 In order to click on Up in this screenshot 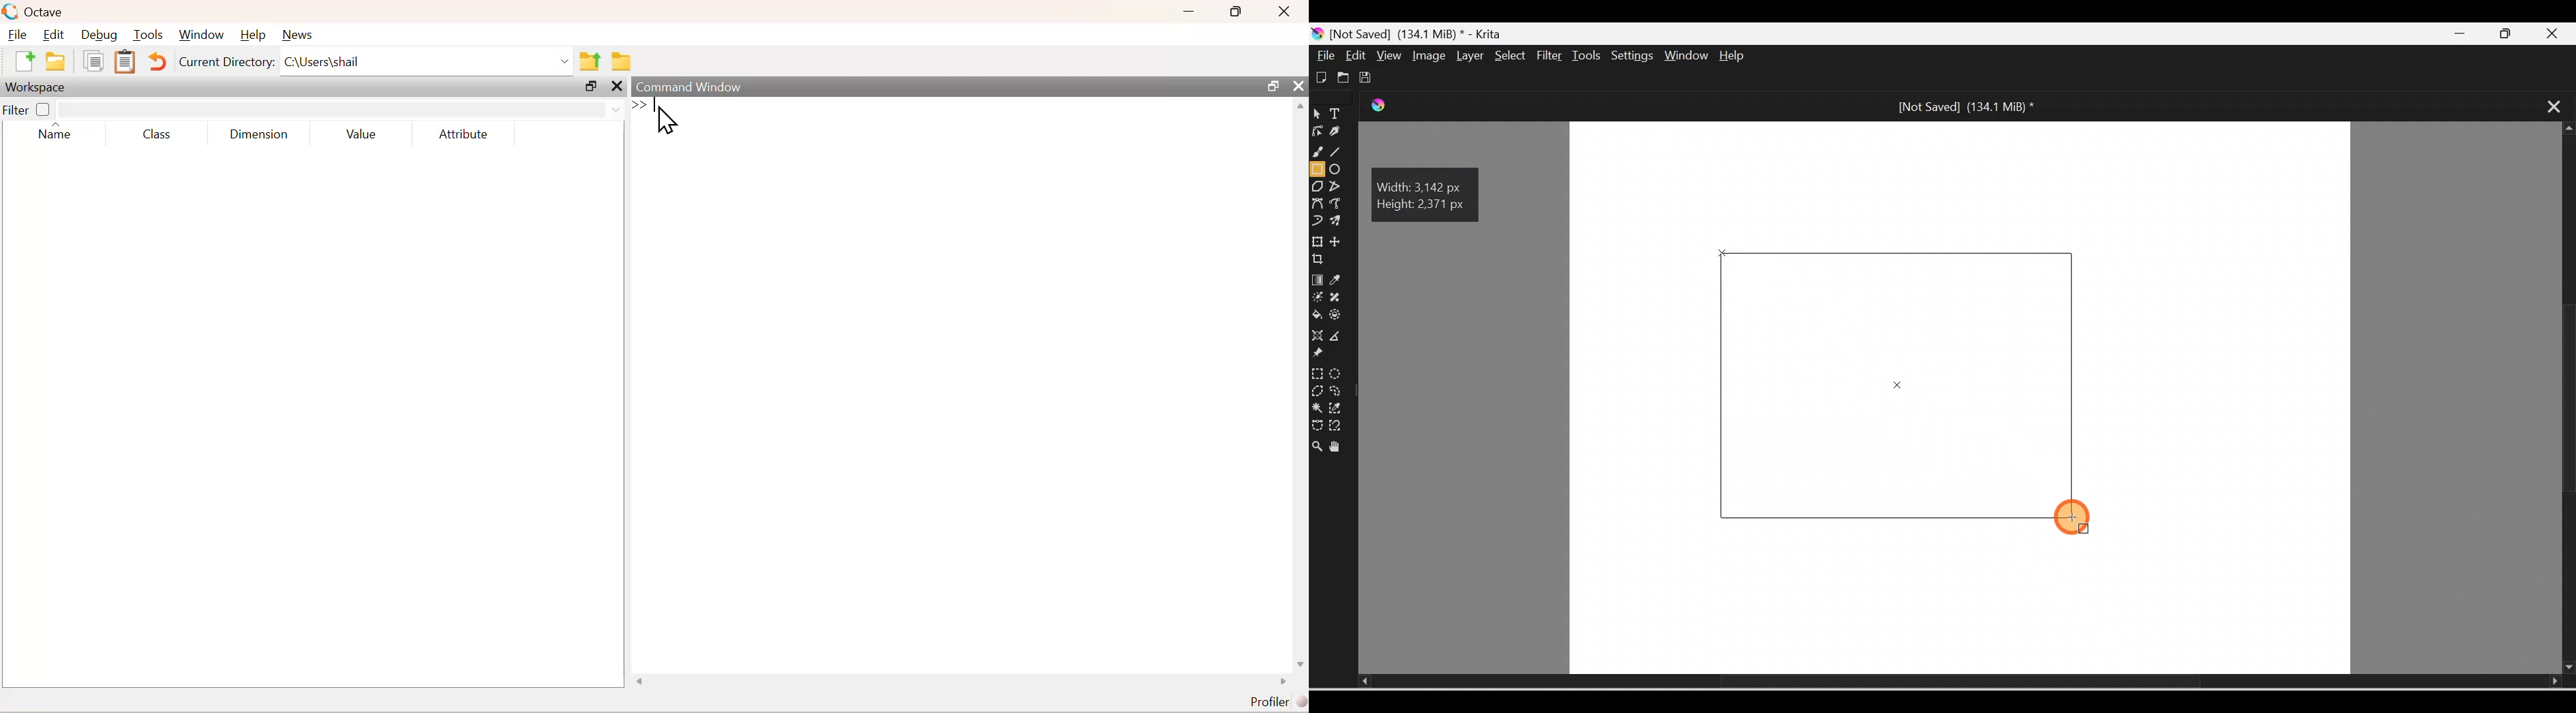, I will do `click(1301, 108)`.